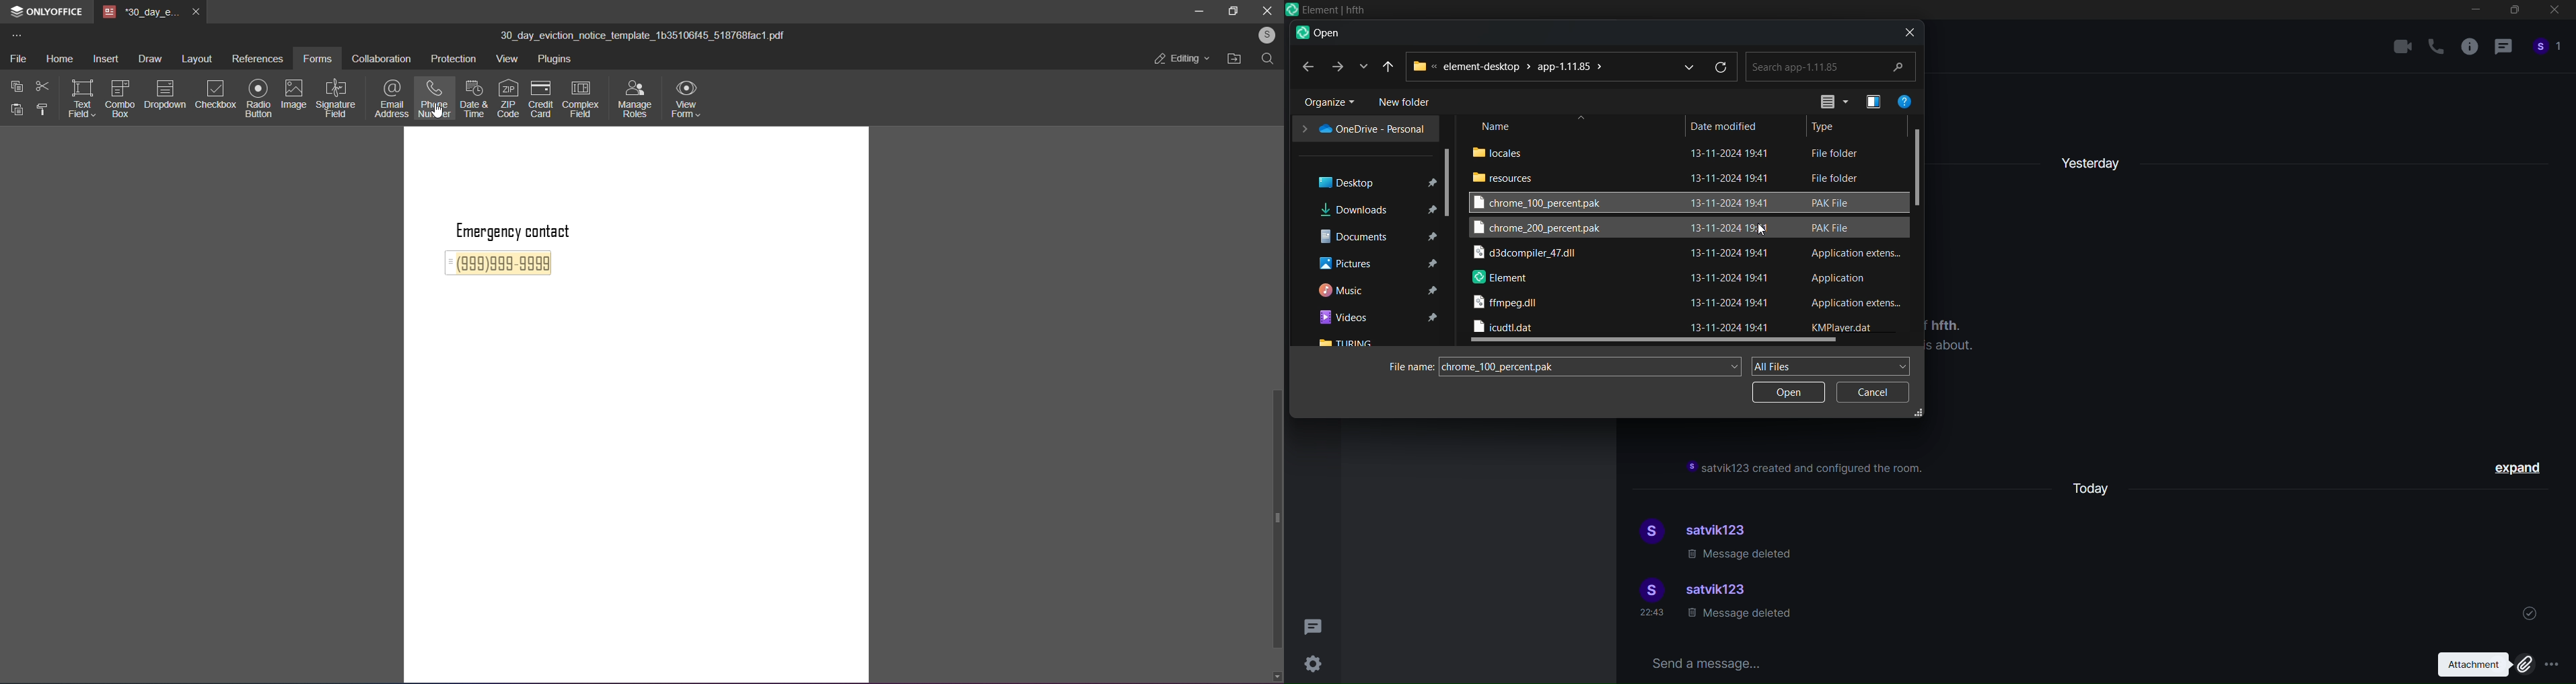 Image resolution: width=2576 pixels, height=700 pixels. What do you see at coordinates (1315, 623) in the screenshot?
I see `threads` at bounding box center [1315, 623].